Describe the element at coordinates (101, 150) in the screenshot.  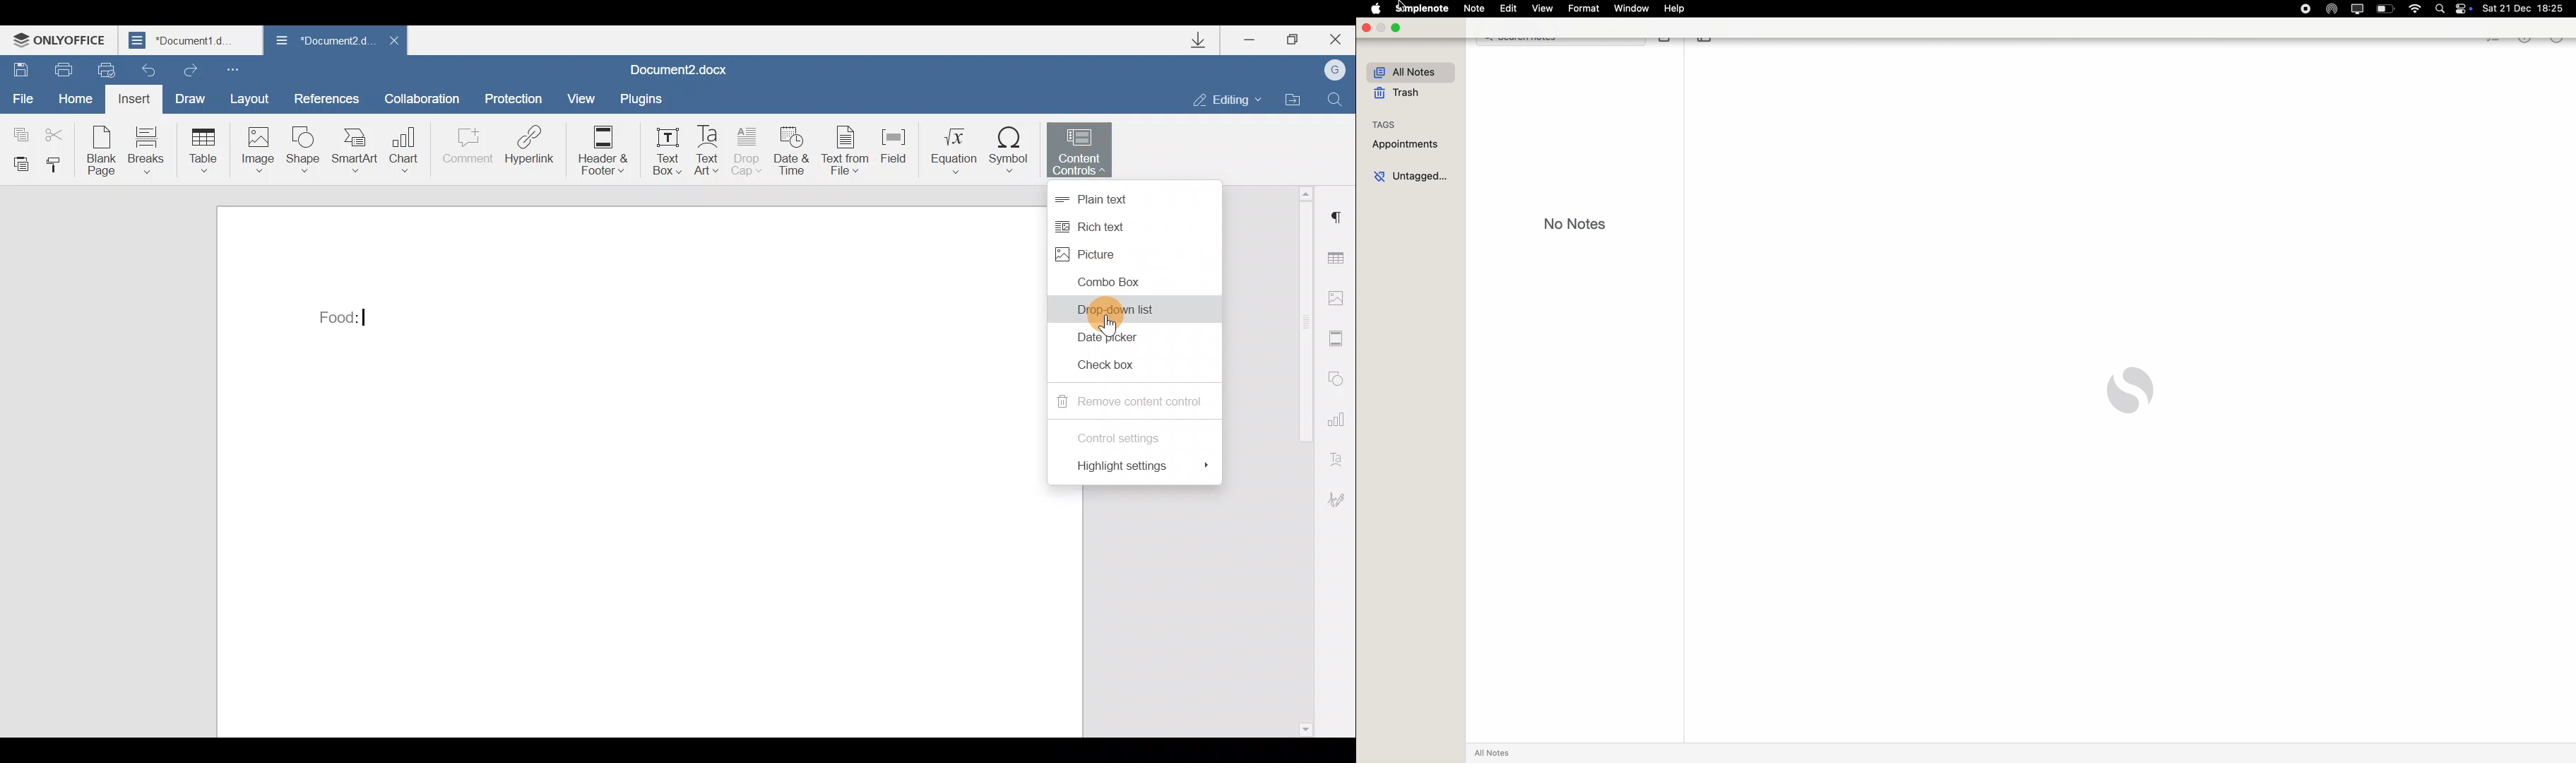
I see `Blank page` at that location.